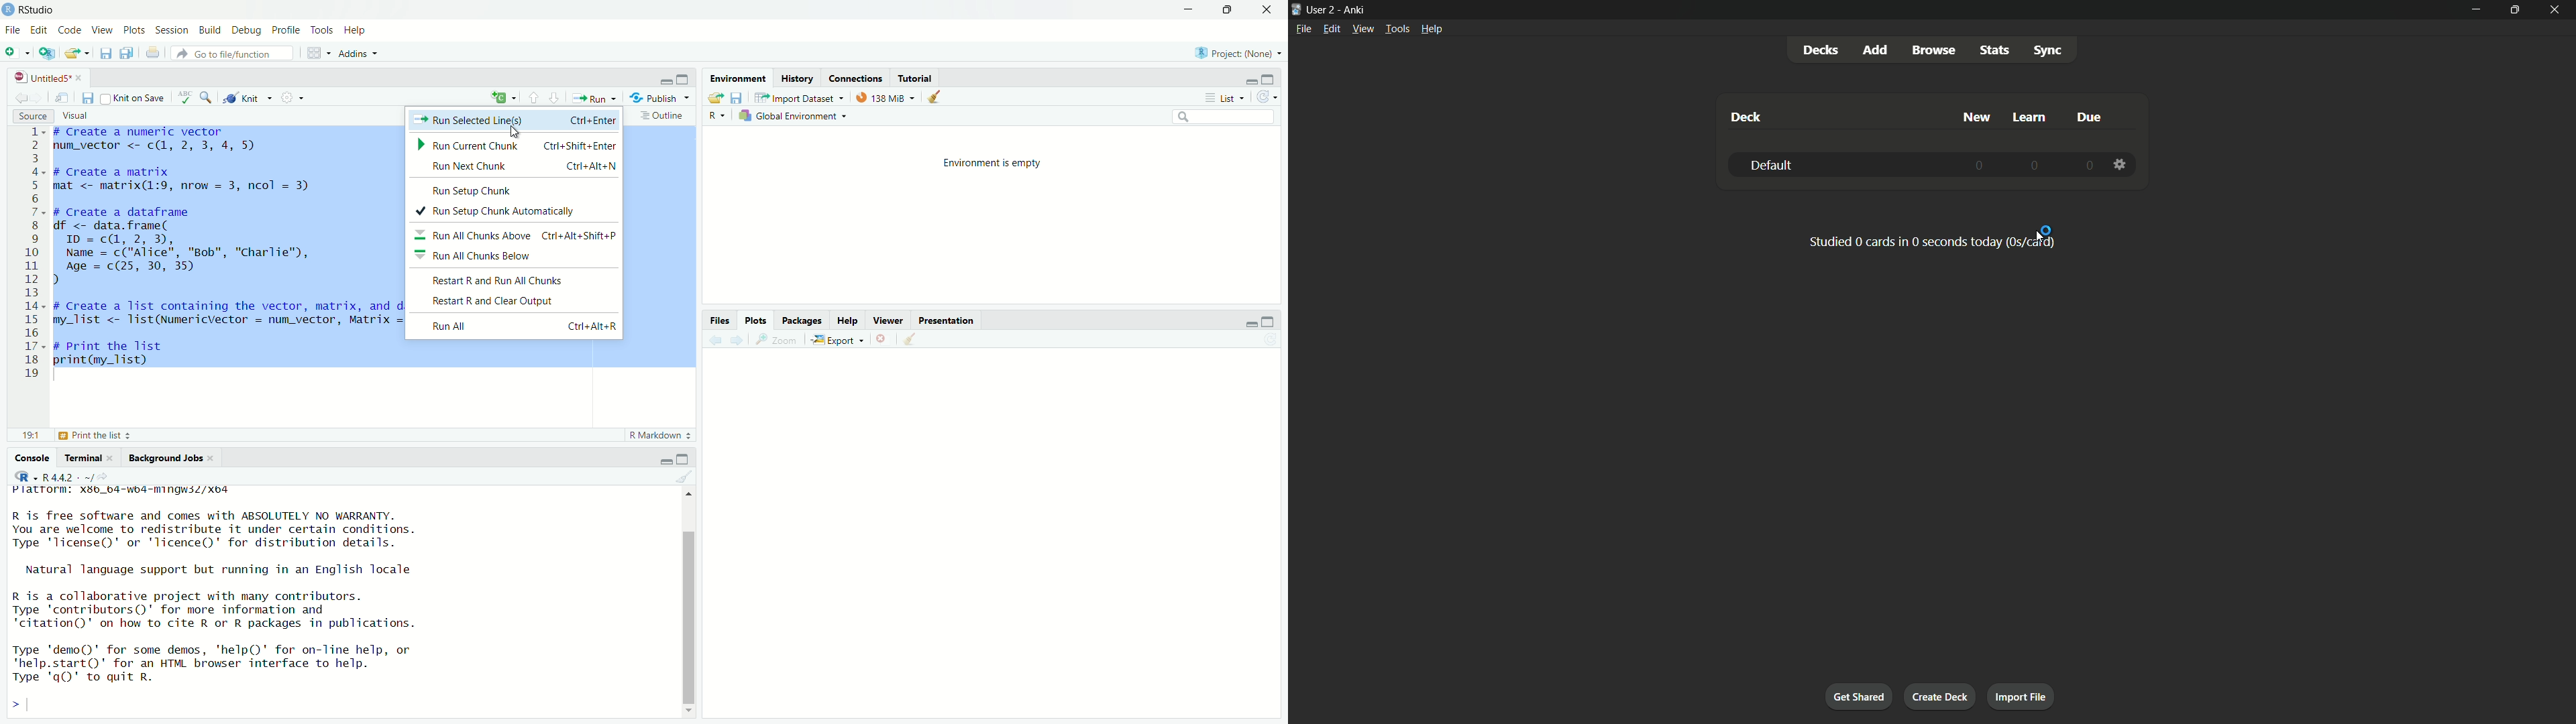 This screenshot has height=728, width=2576. I want to click on copy, so click(127, 55).